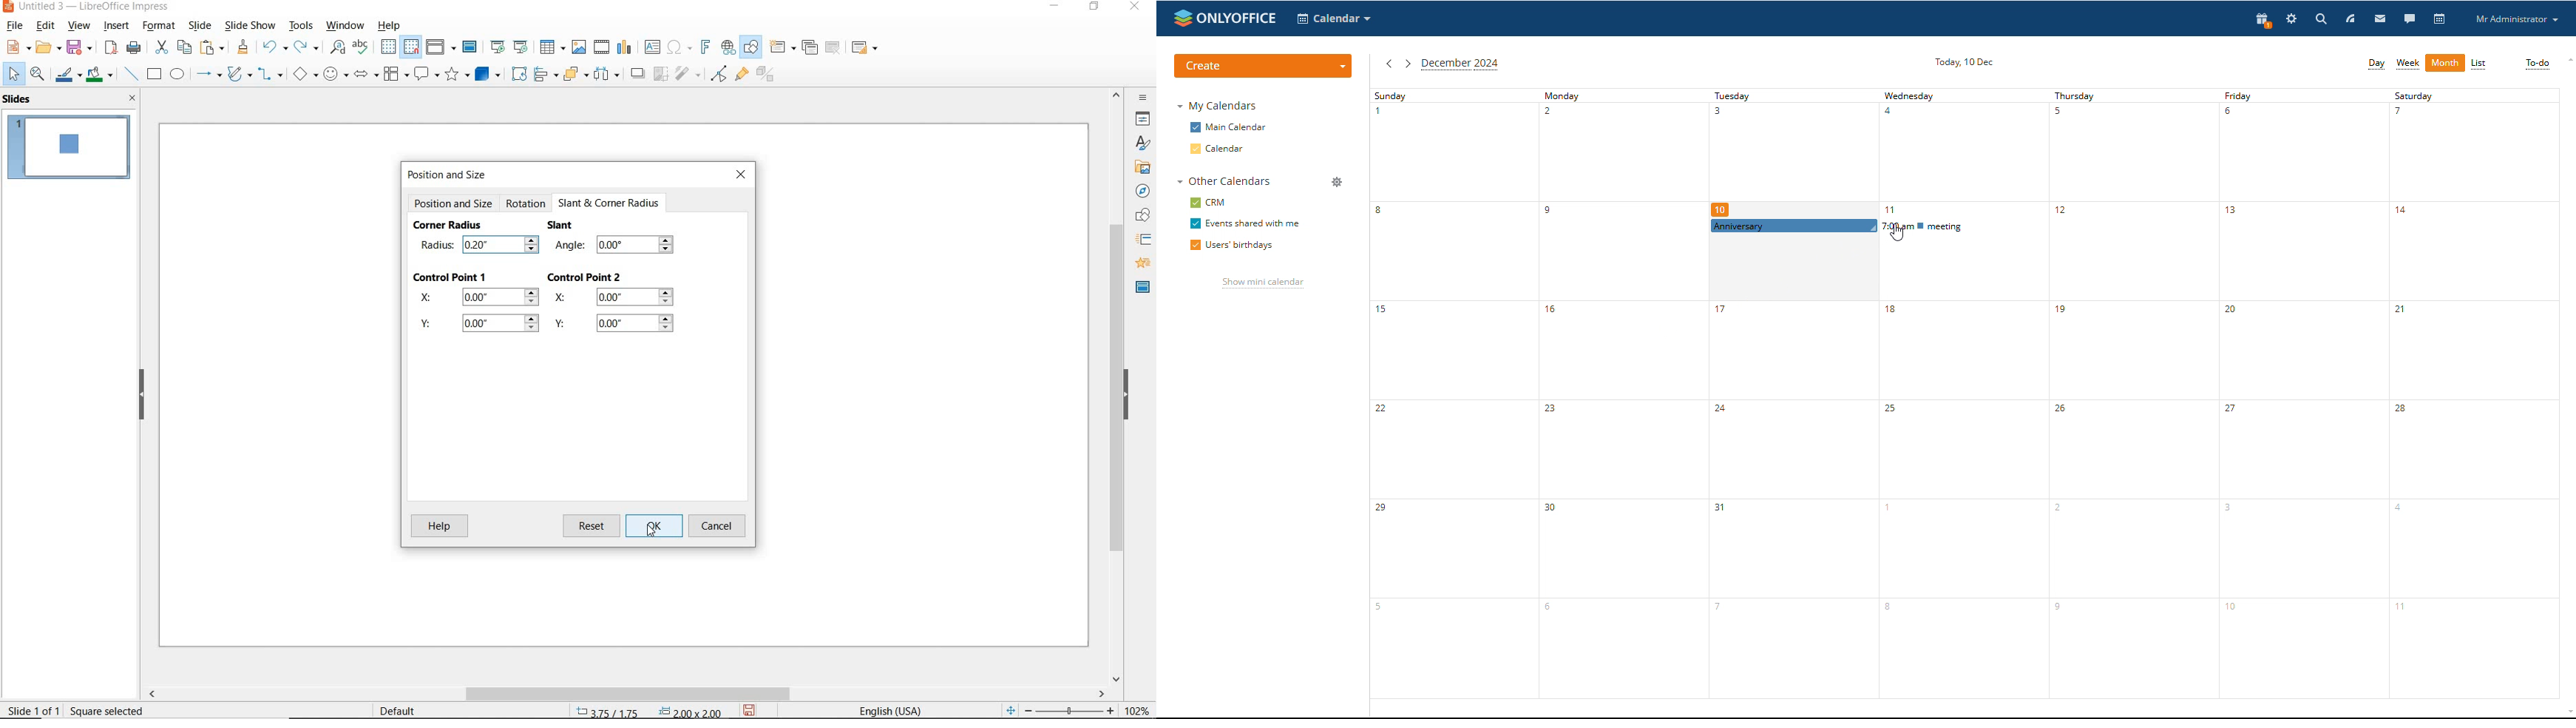  I want to click on RADIUS, so click(438, 244).